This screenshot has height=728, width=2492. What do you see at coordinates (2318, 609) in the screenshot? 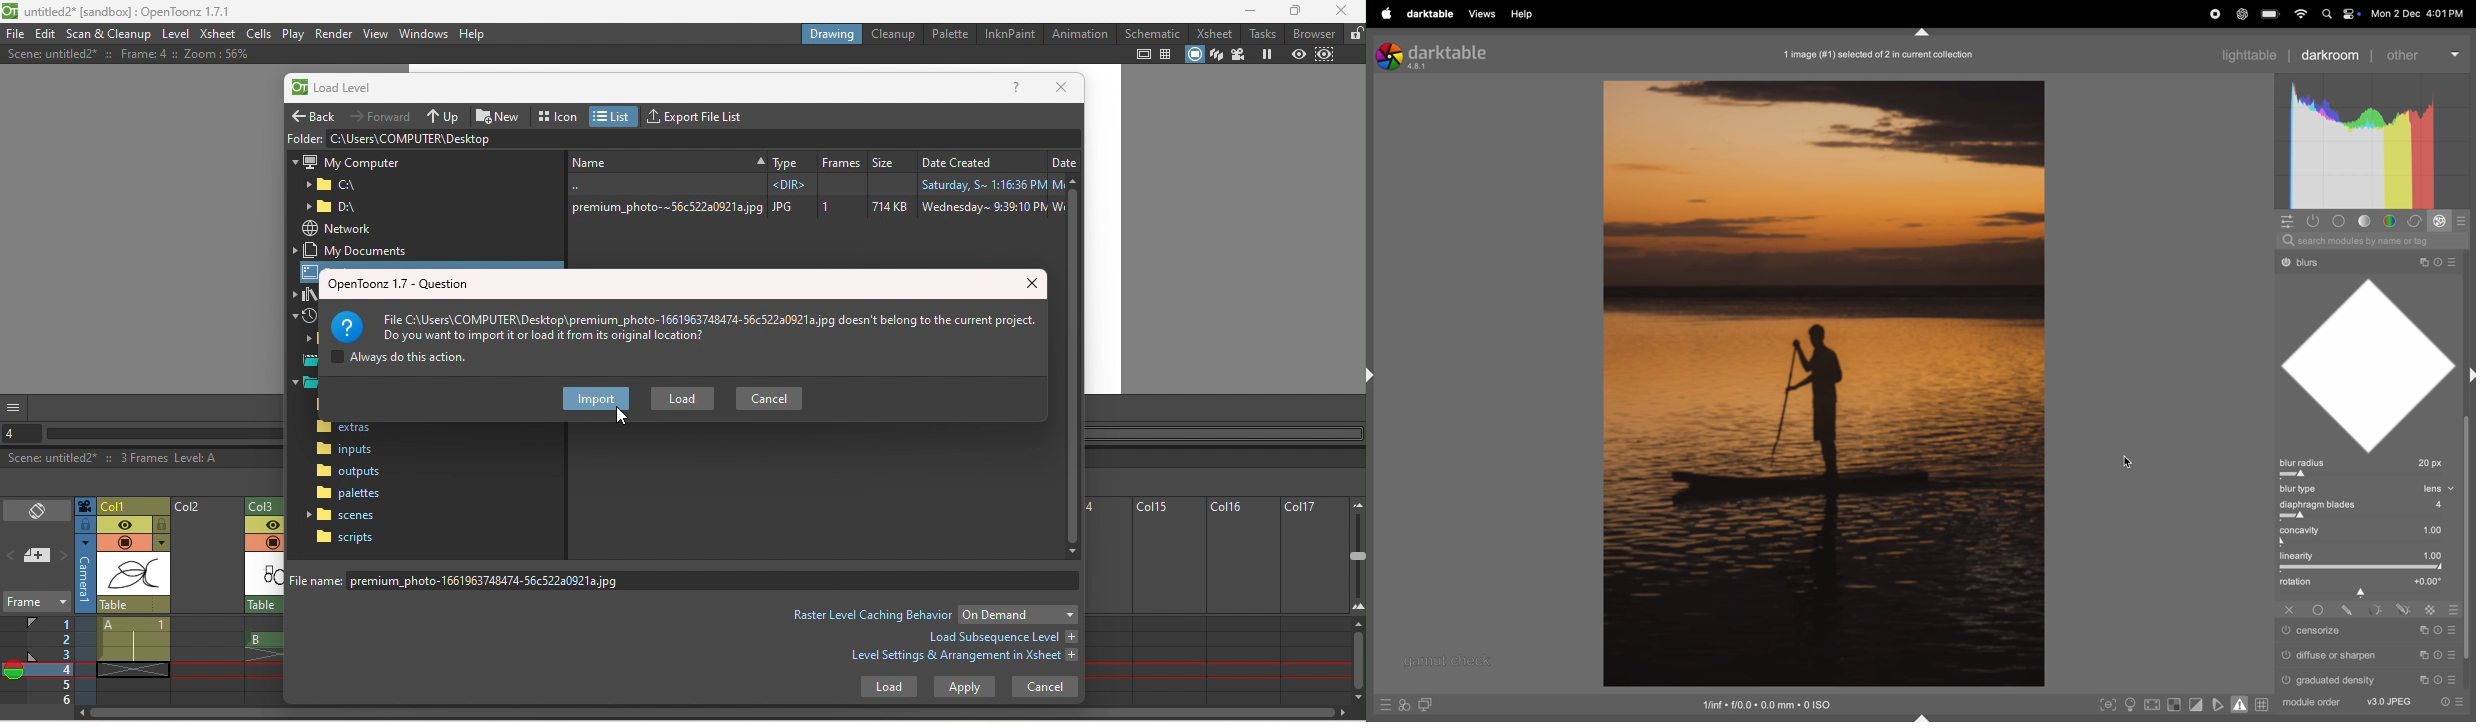
I see `` at bounding box center [2318, 609].